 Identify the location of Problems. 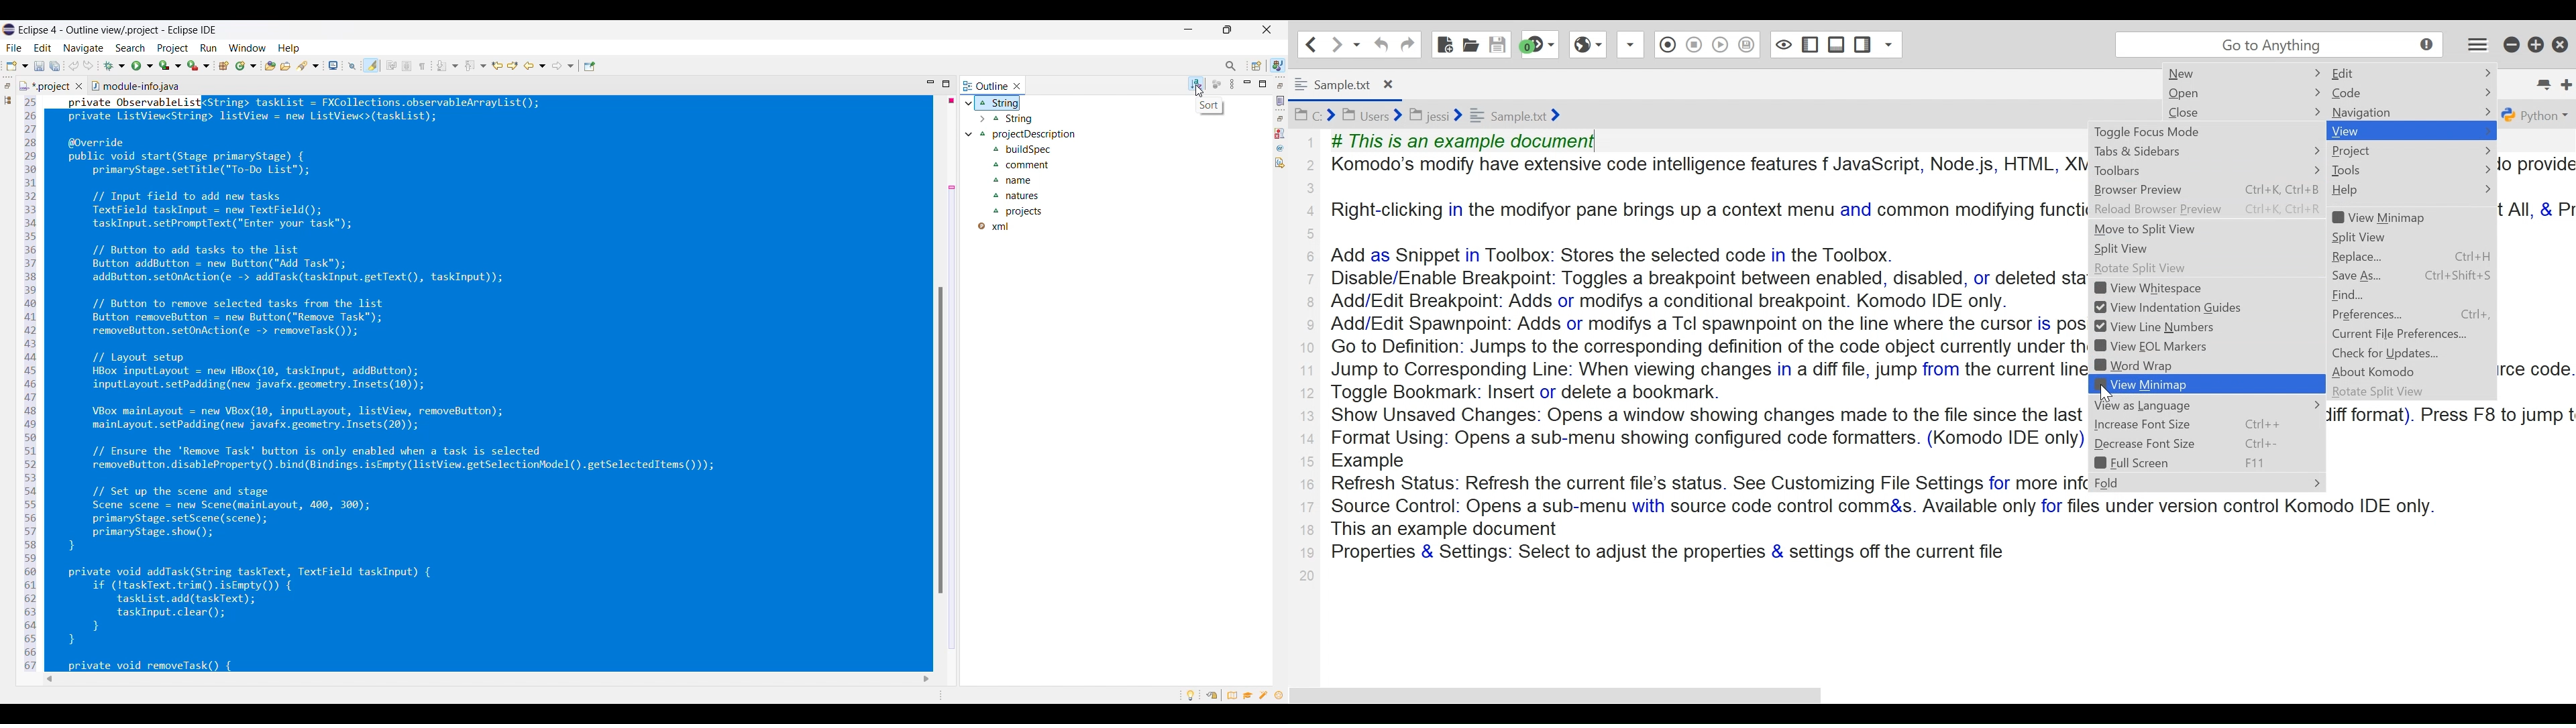
(1280, 133).